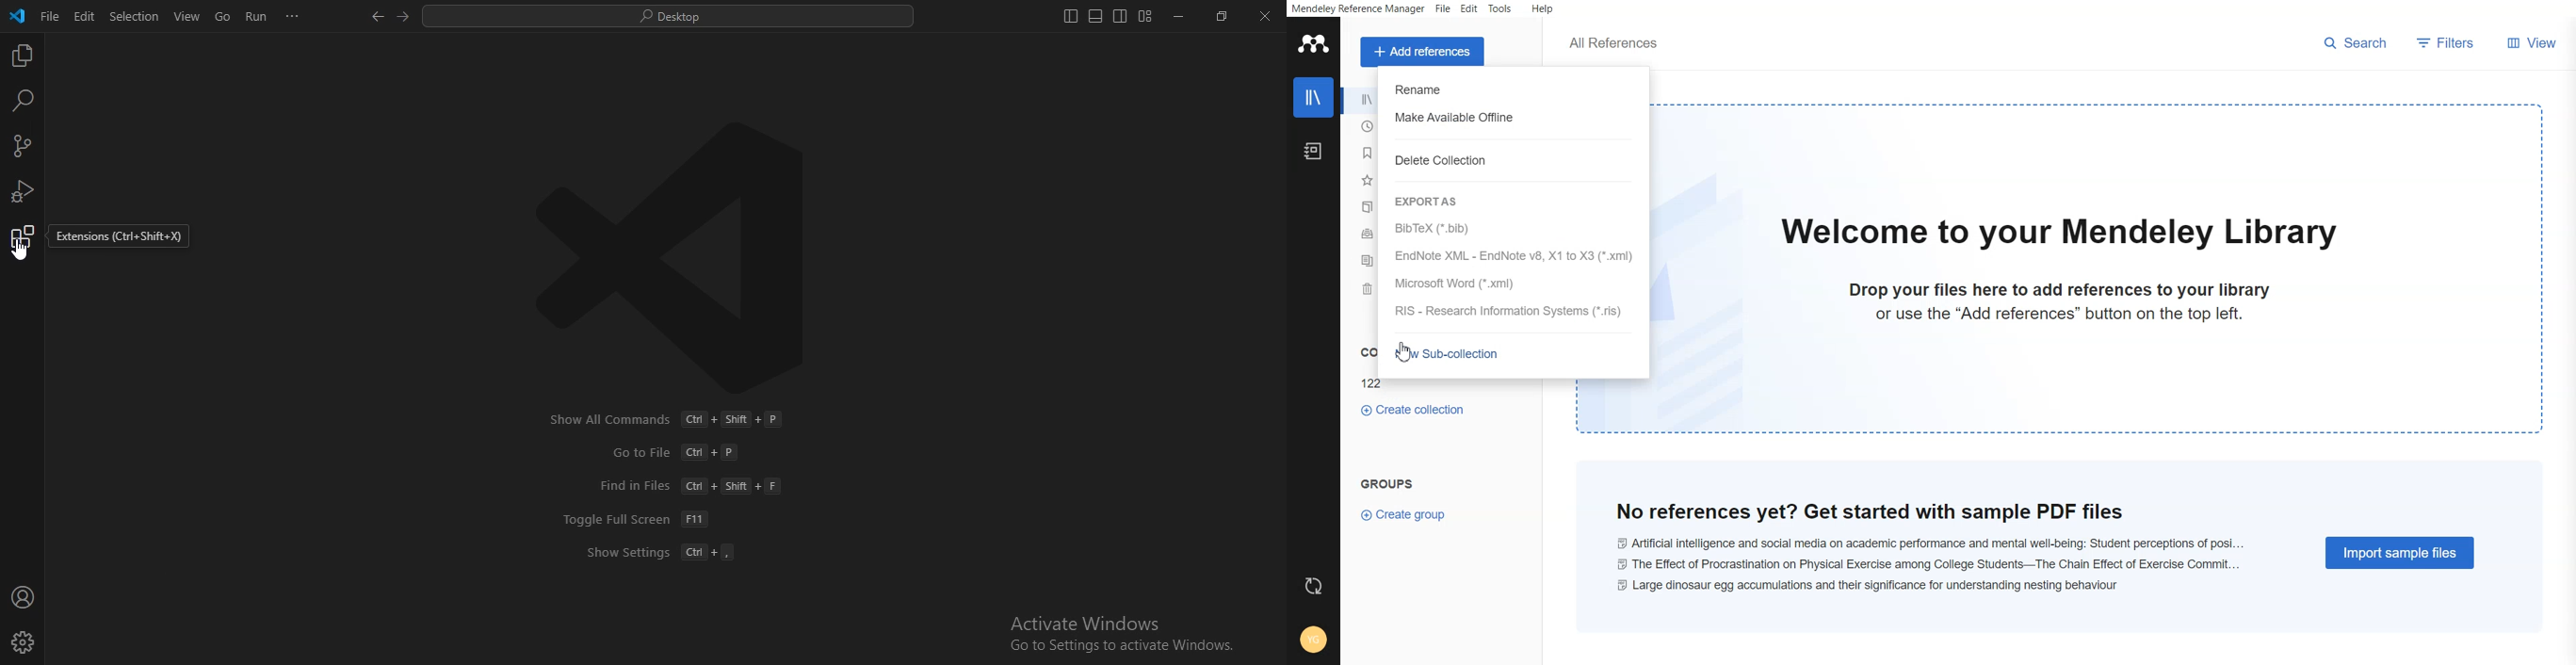 The width and height of the screenshot is (2576, 672). What do you see at coordinates (1312, 150) in the screenshot?
I see `Notebook` at bounding box center [1312, 150].